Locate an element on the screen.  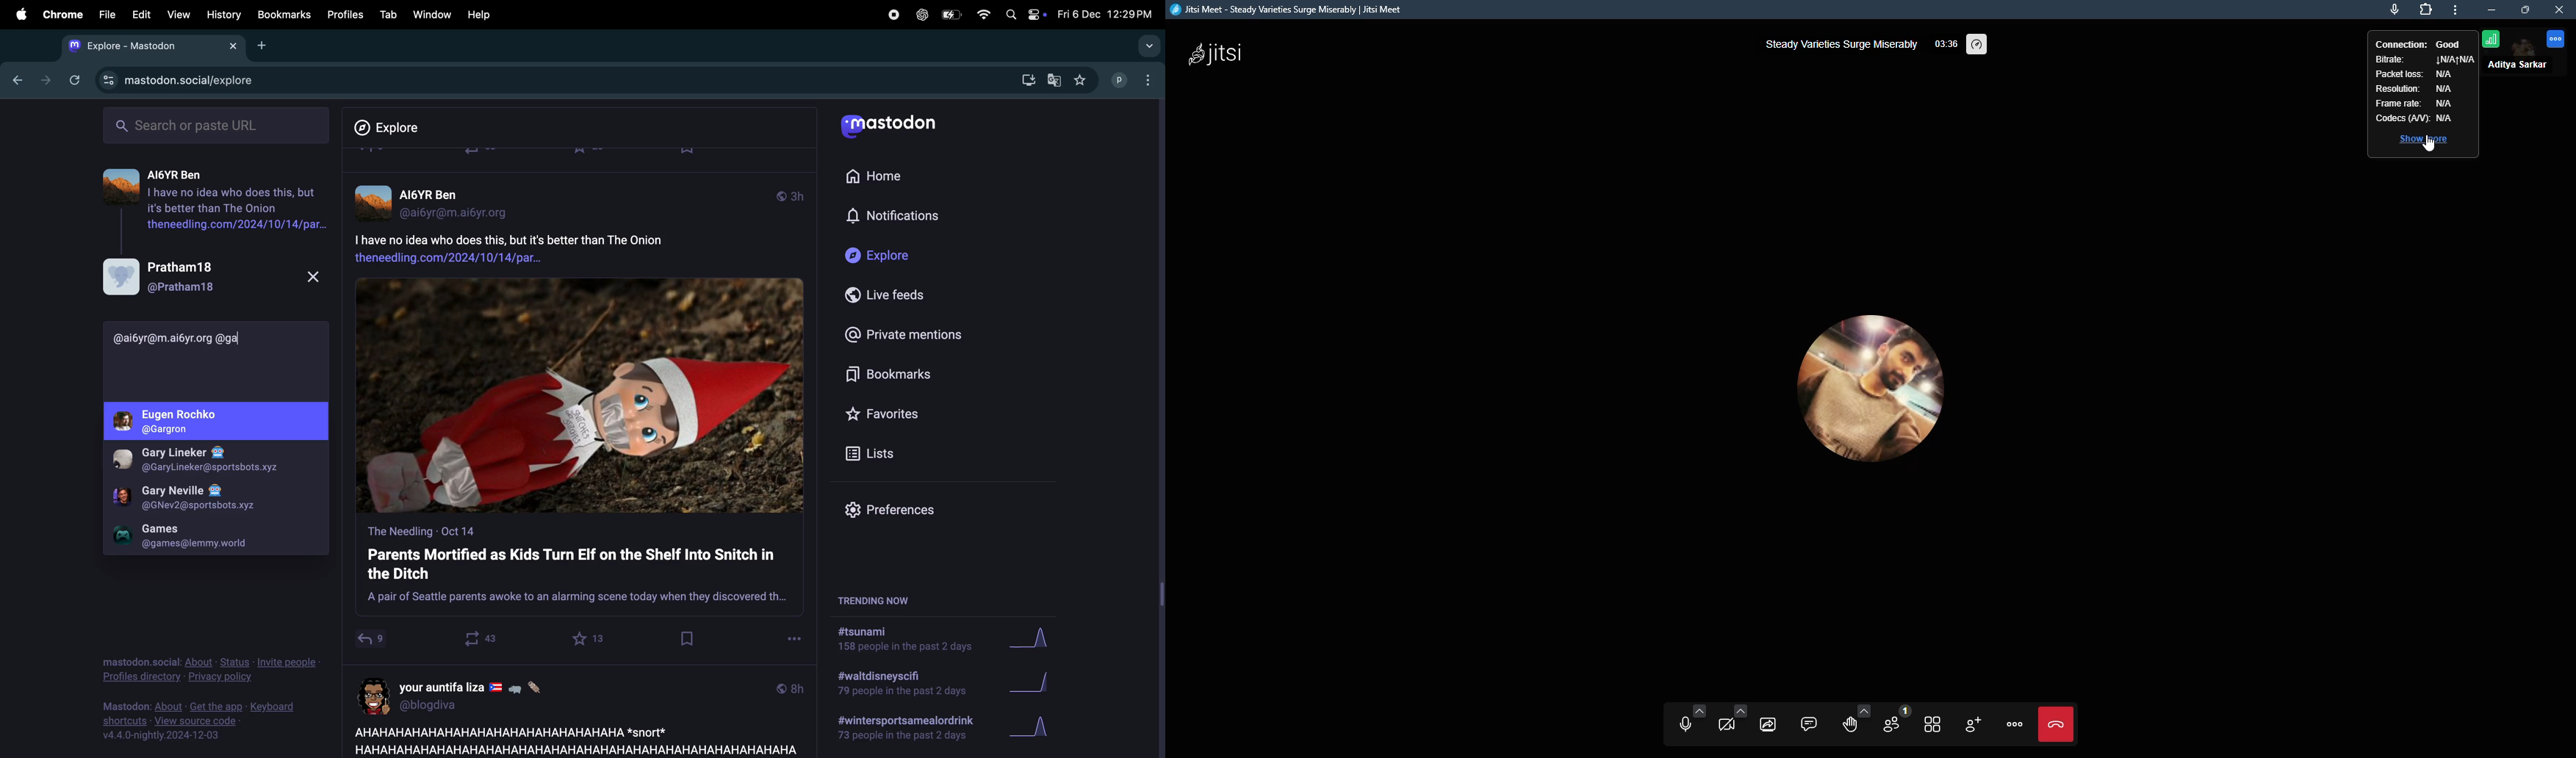
open chat is located at coordinates (1810, 722).